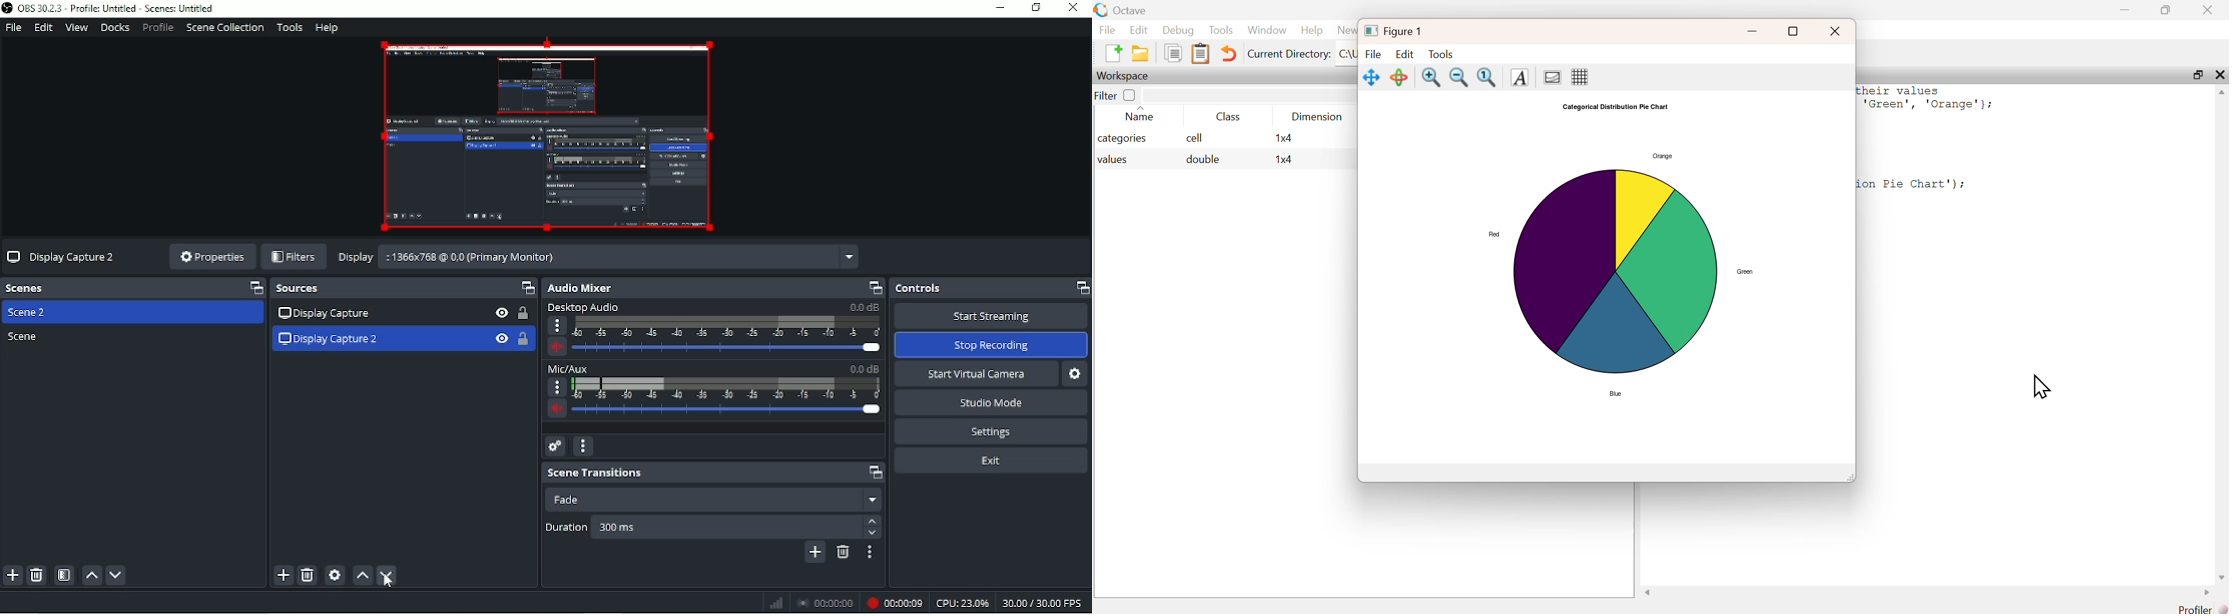 Image resolution: width=2240 pixels, height=616 pixels. I want to click on Audio Mixer, so click(713, 287).